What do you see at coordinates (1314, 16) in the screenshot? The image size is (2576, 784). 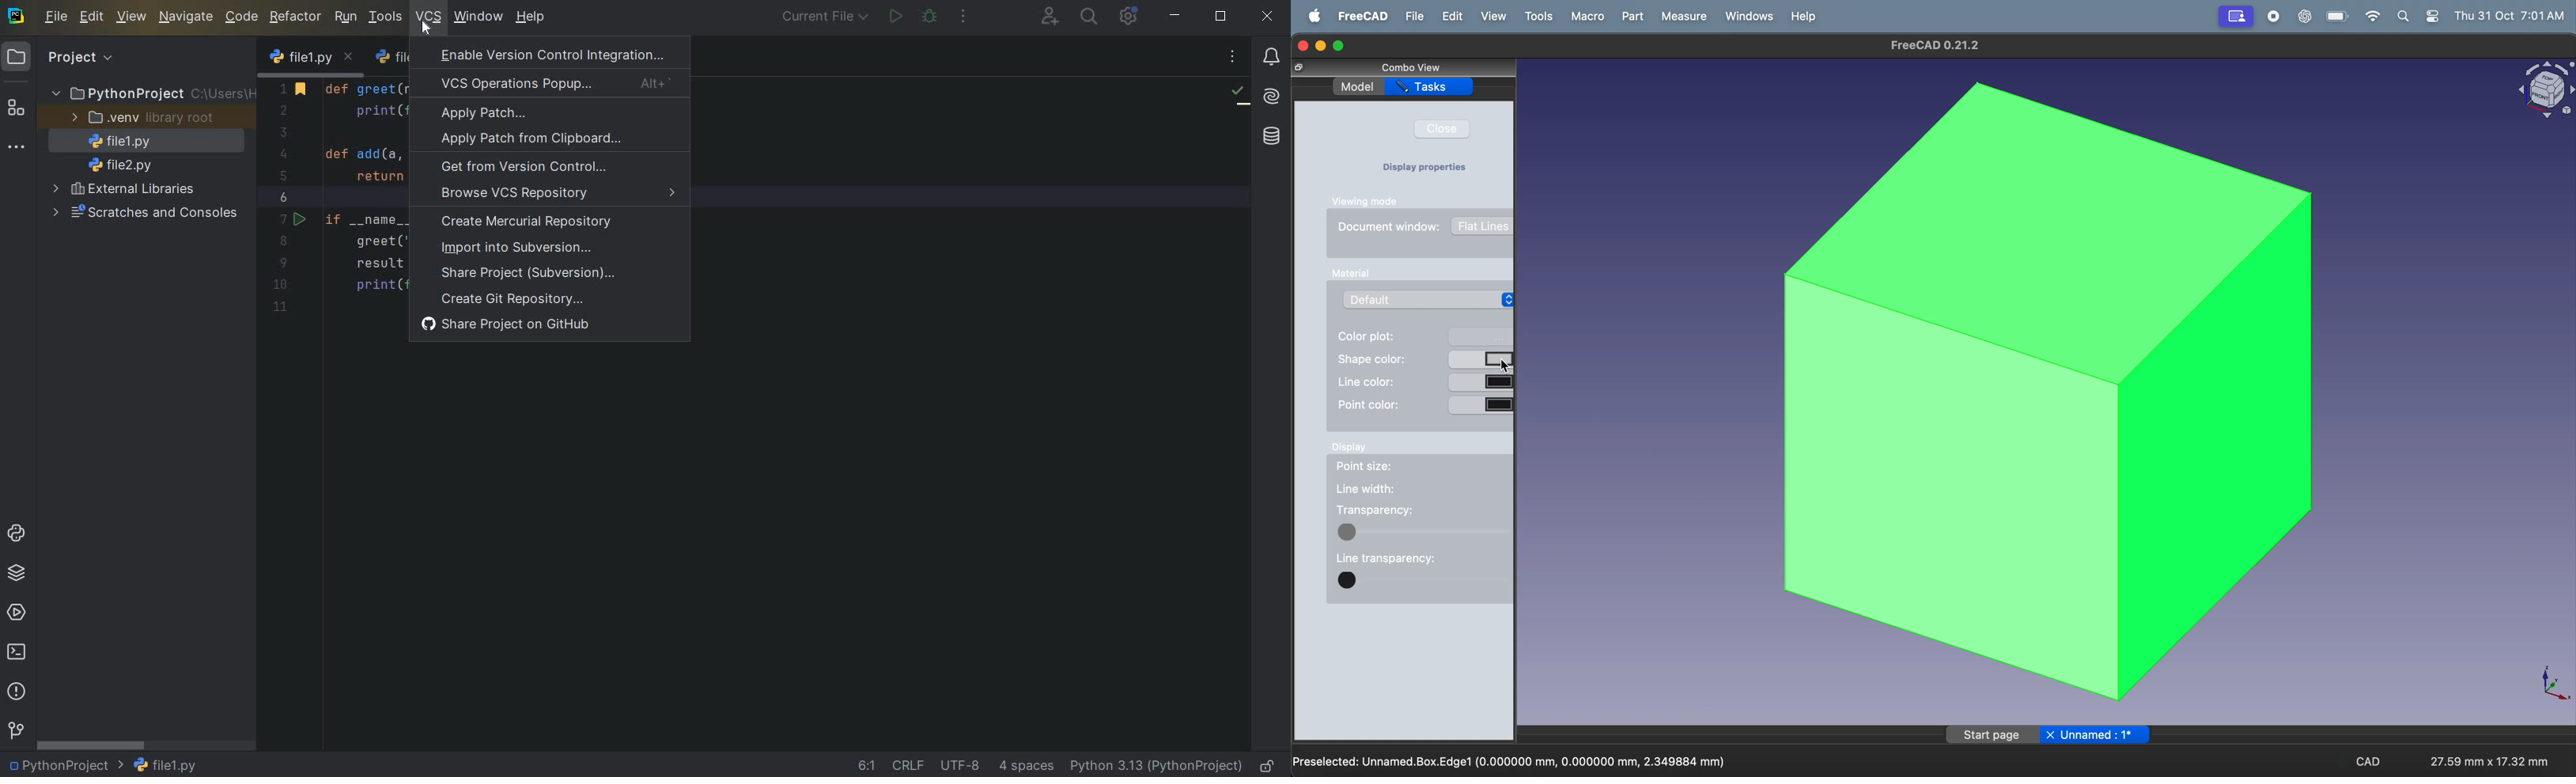 I see `apple menu` at bounding box center [1314, 16].